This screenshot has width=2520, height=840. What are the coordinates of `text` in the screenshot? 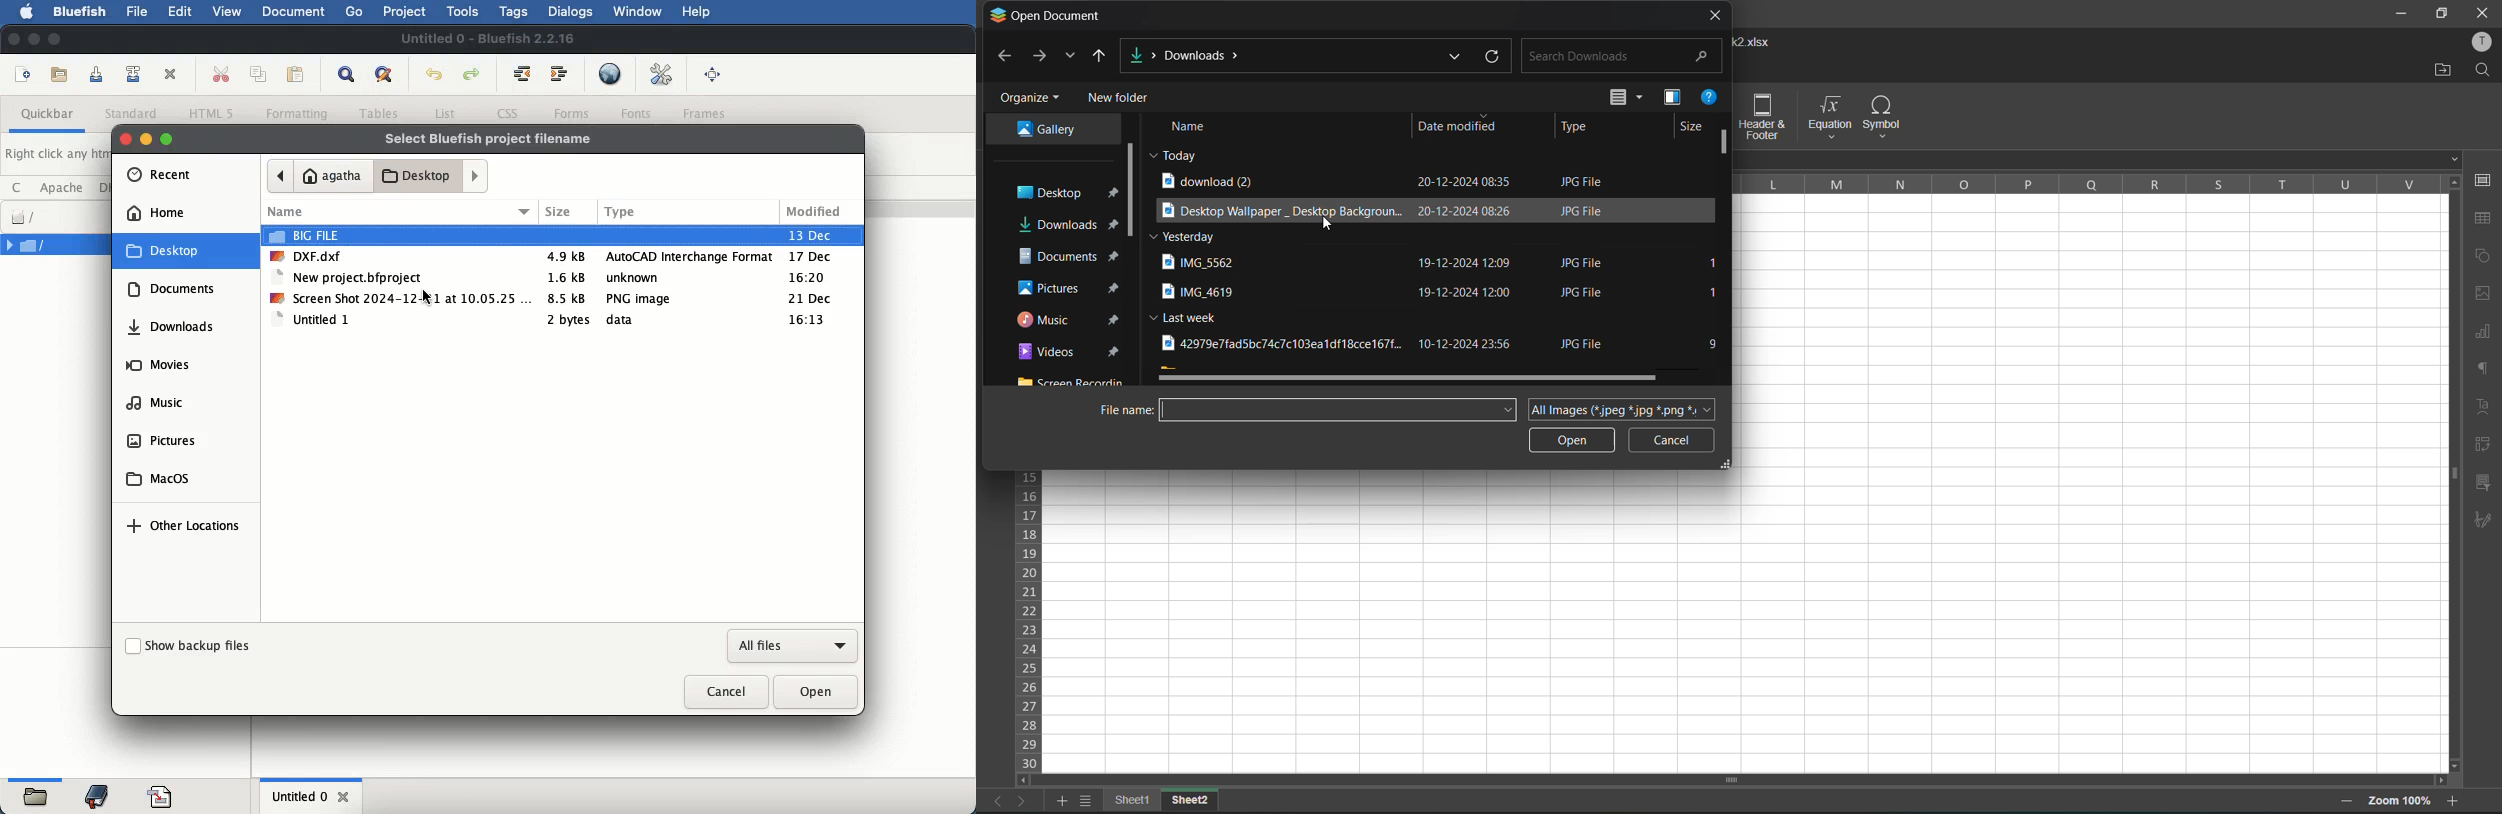 It's located at (2485, 408).